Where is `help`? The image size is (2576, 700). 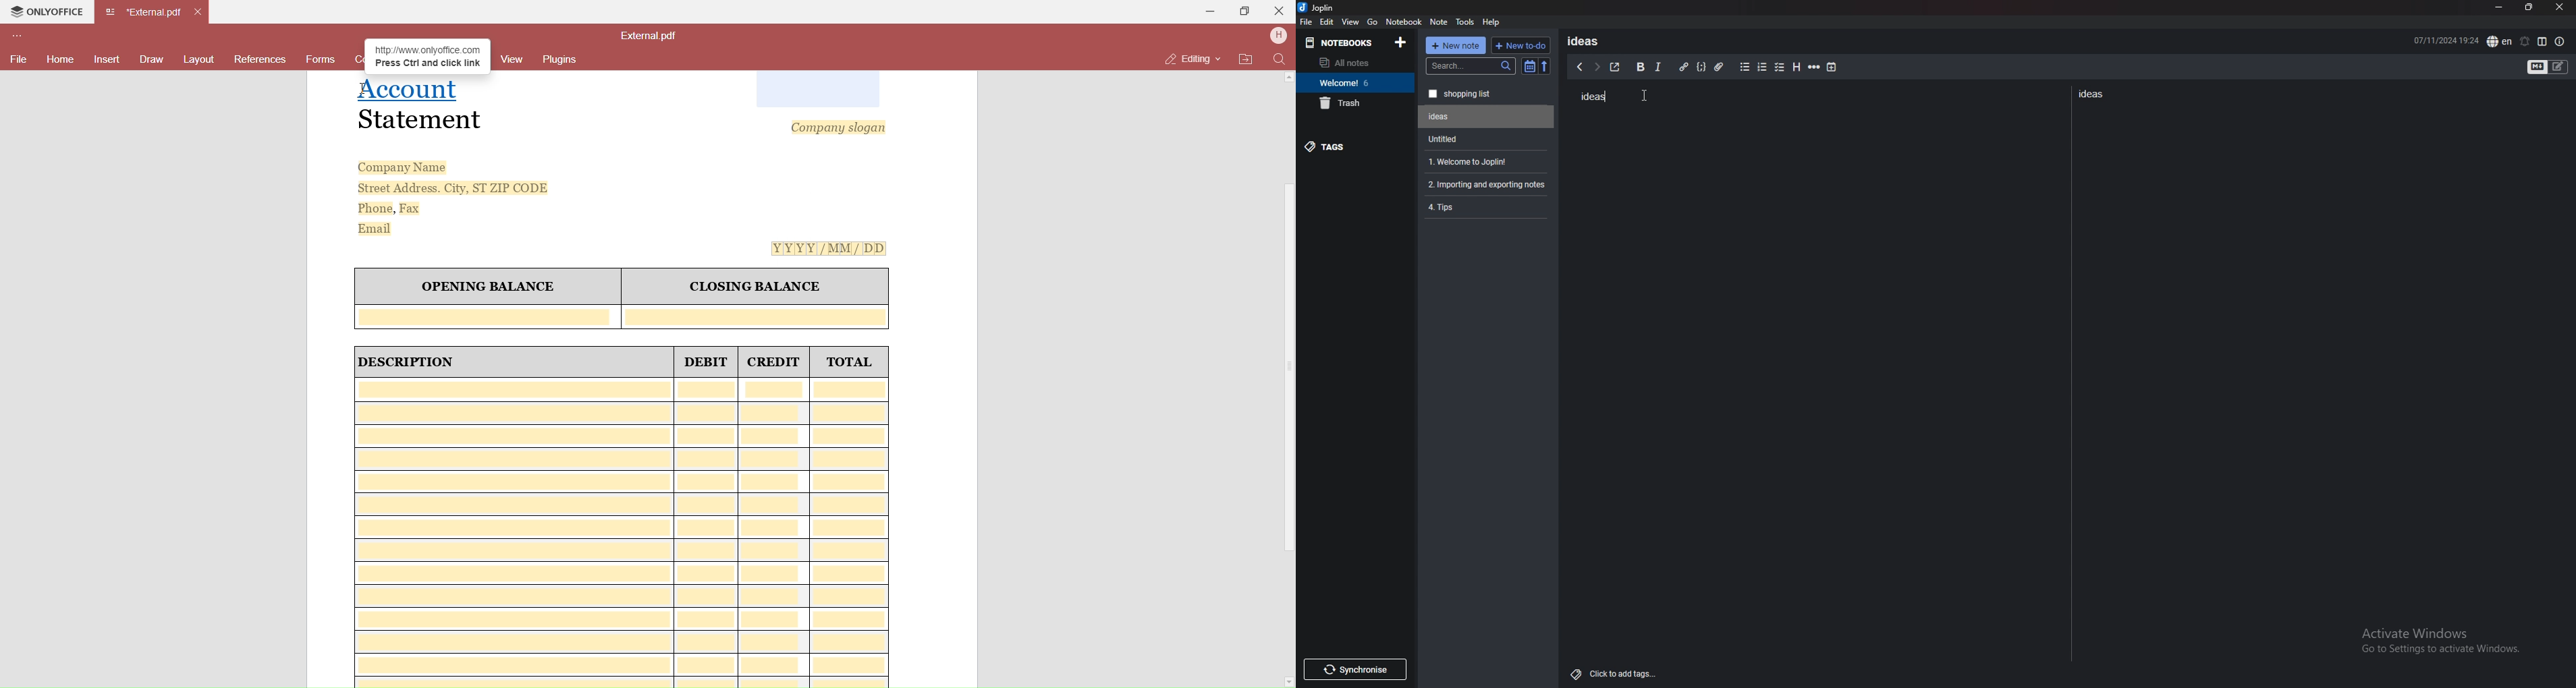
help is located at coordinates (1492, 21).